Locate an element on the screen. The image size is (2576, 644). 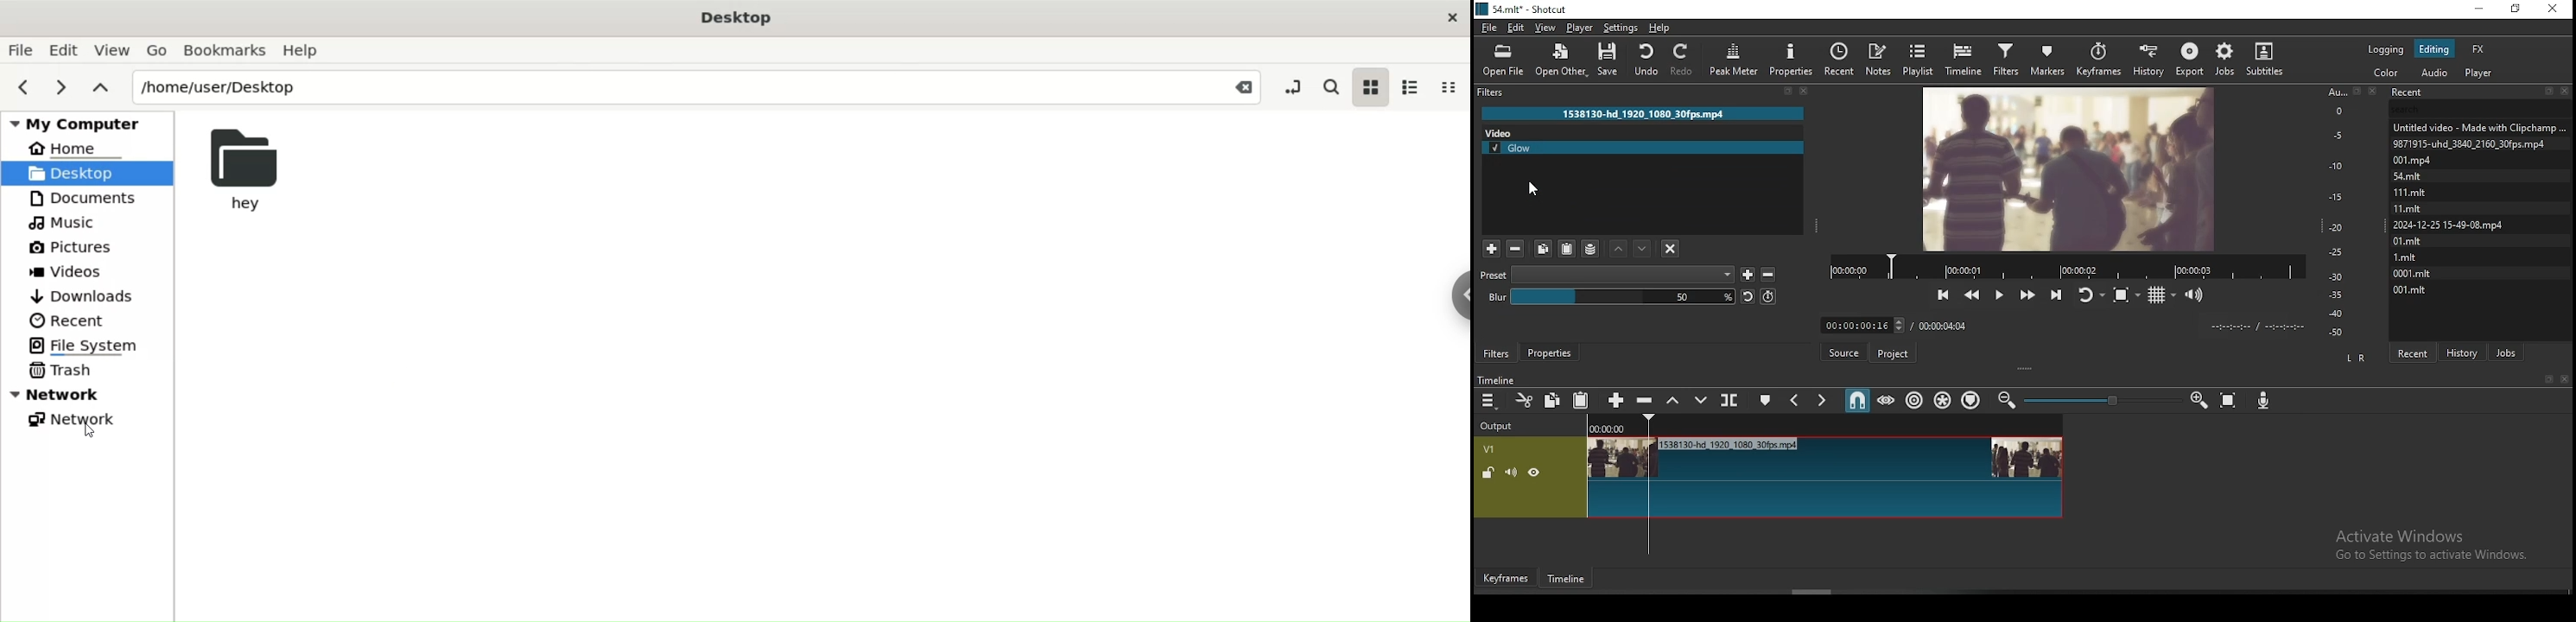
keyframes is located at coordinates (2101, 60).